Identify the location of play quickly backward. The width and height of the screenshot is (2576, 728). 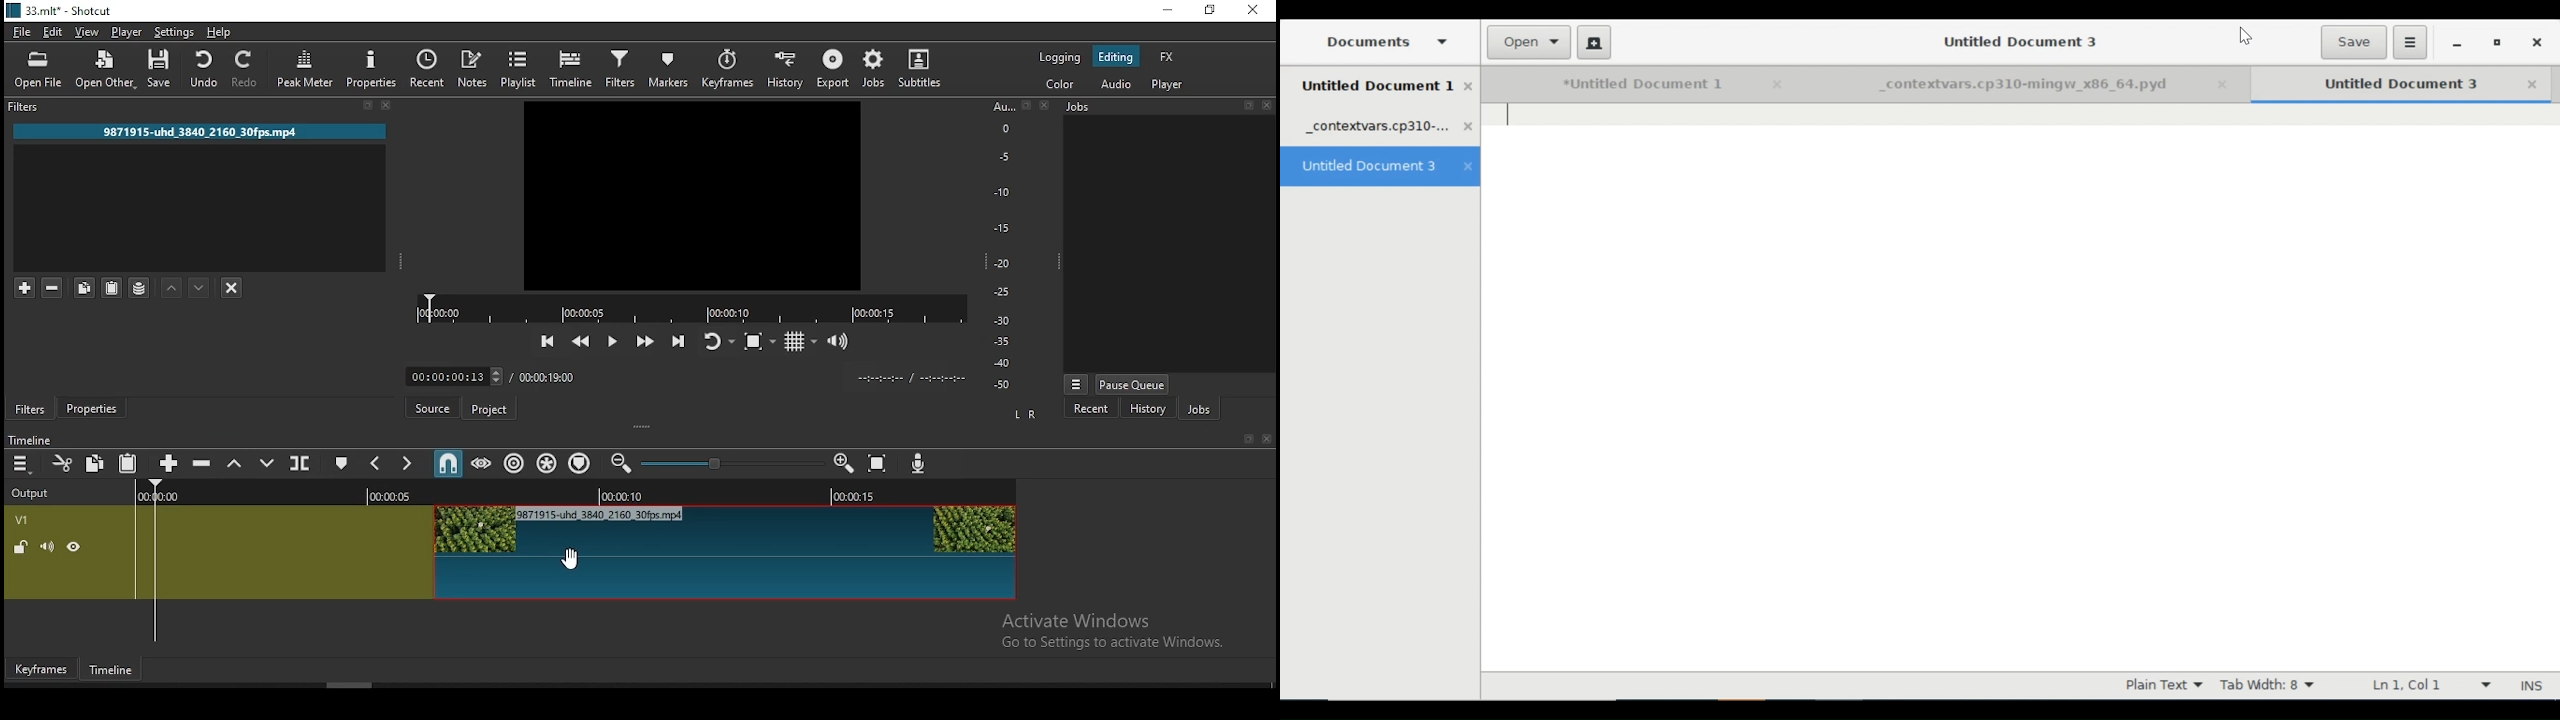
(583, 341).